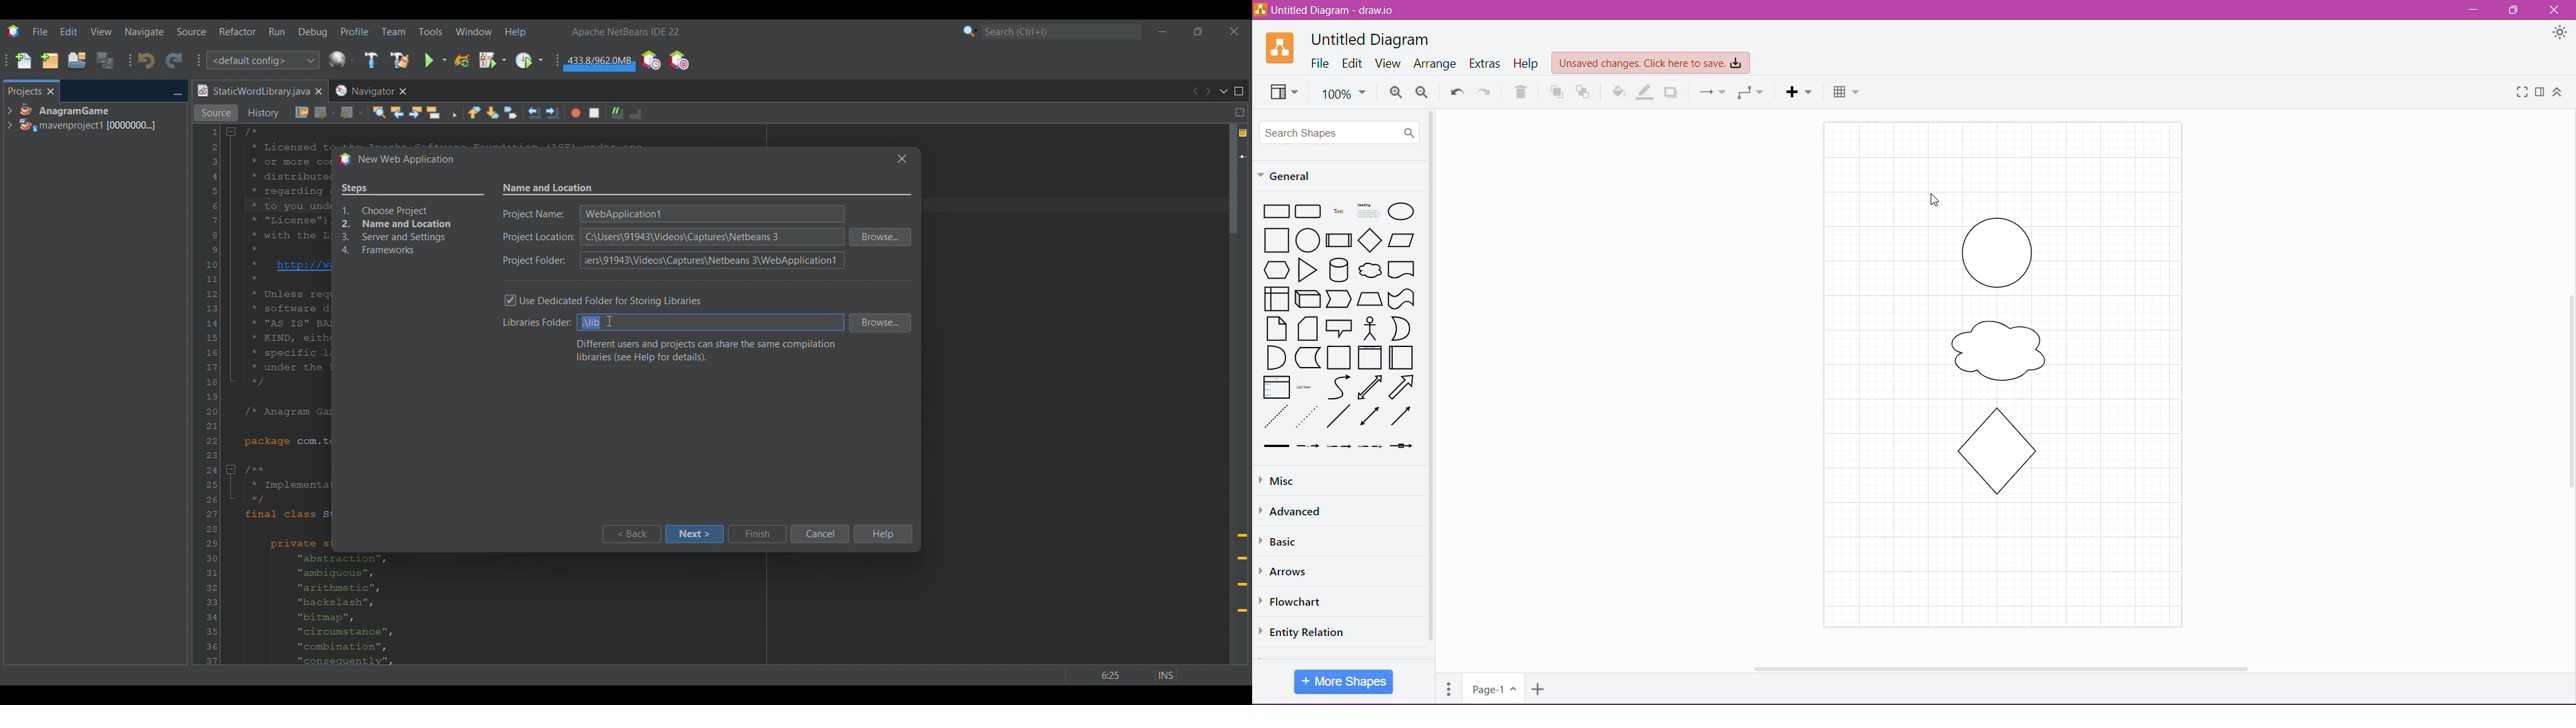  Describe the element at coordinates (1340, 132) in the screenshot. I see `Search Shapes` at that location.